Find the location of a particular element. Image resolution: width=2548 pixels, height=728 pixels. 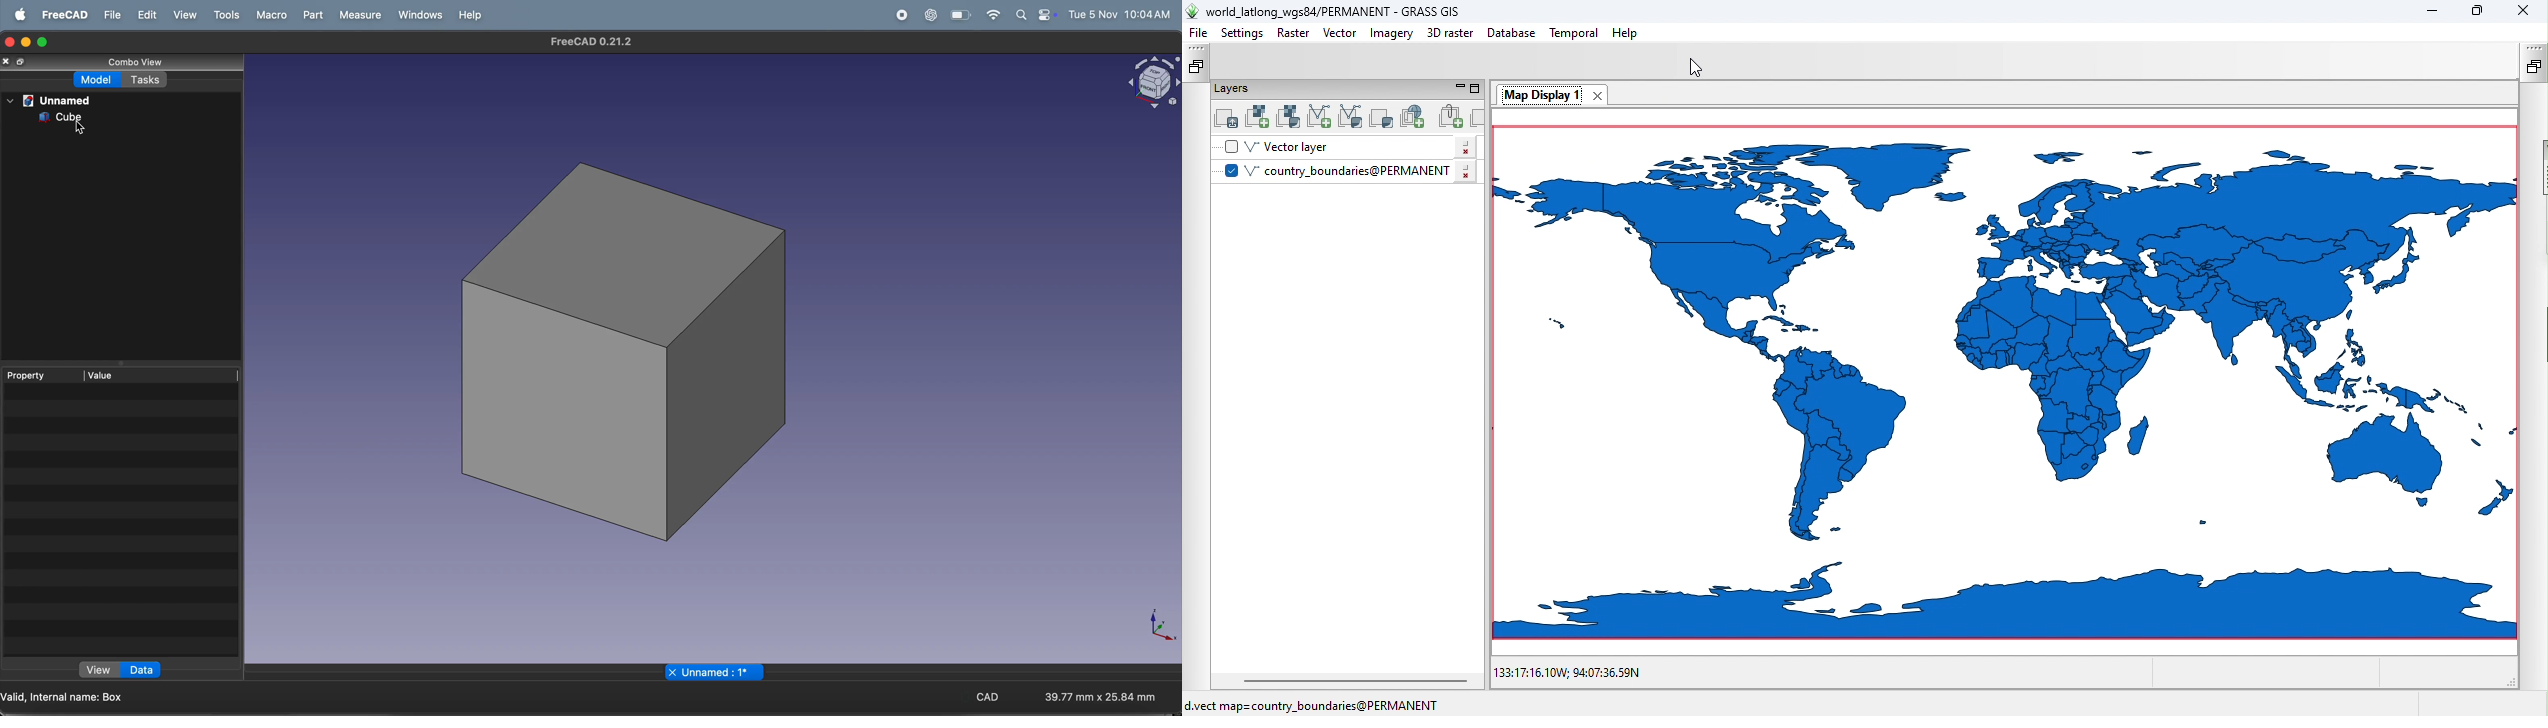

wifi is located at coordinates (994, 15).